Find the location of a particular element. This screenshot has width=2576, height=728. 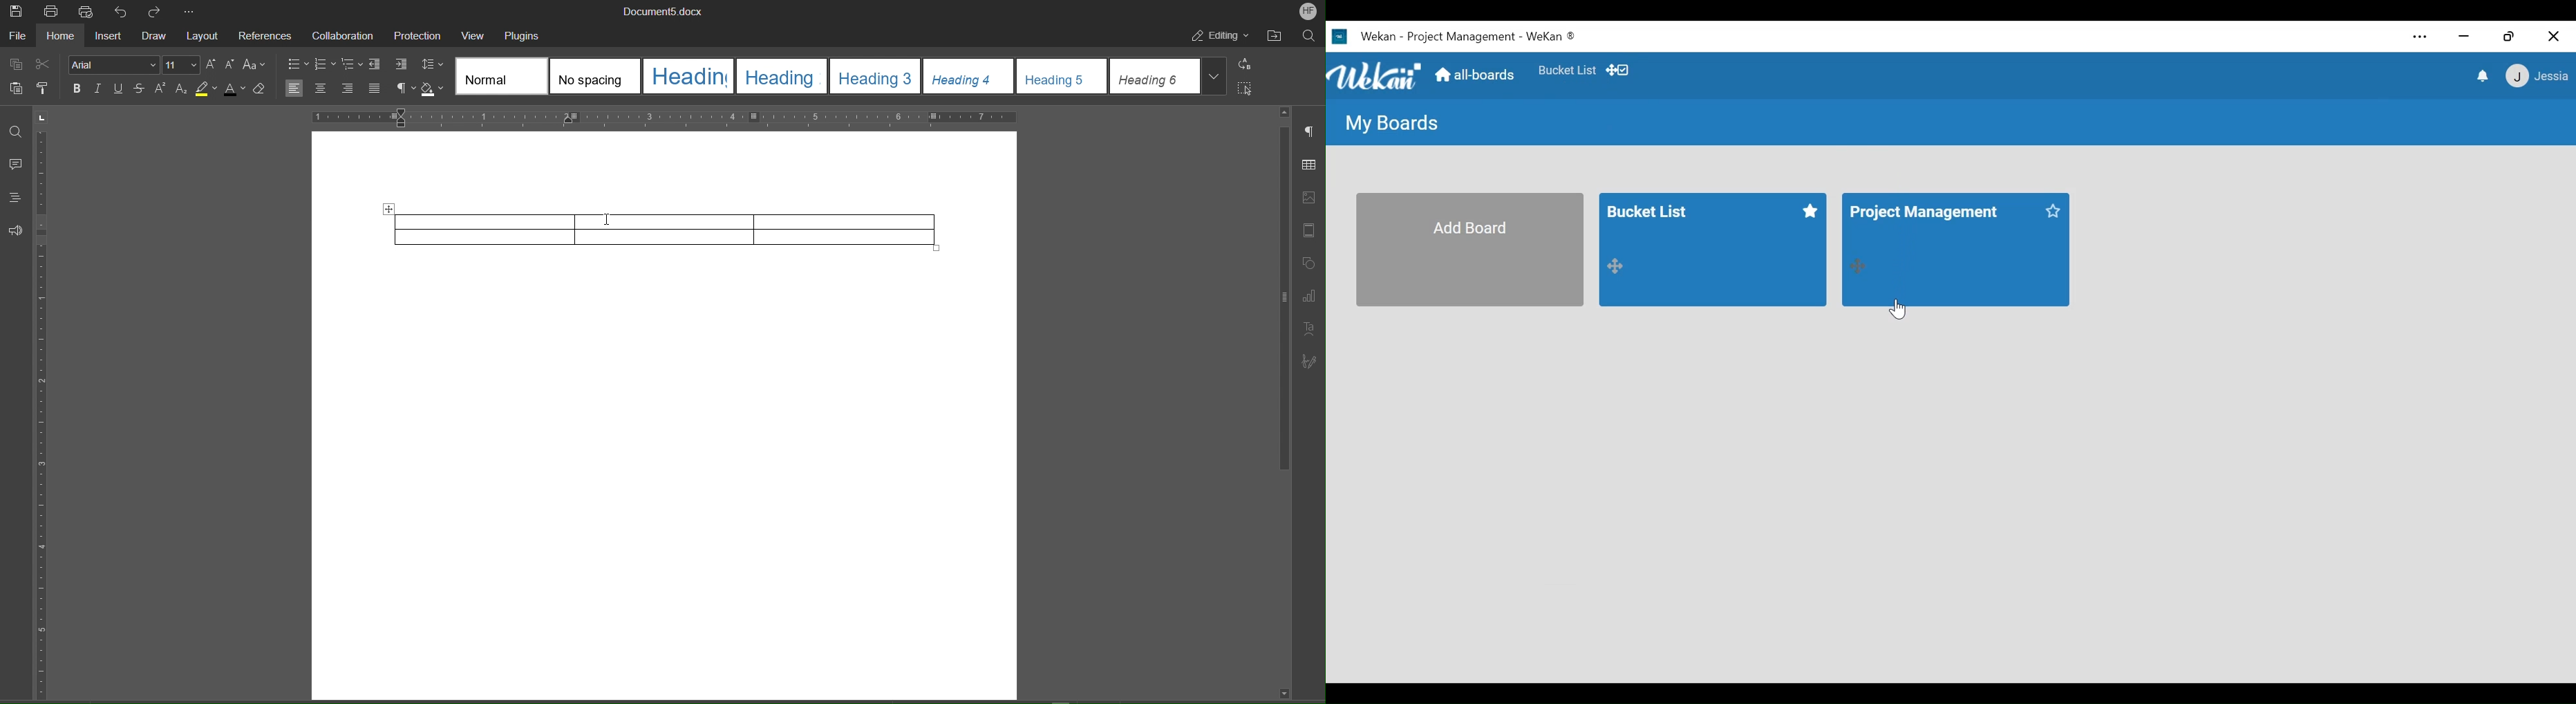

Desktop drag handles is located at coordinates (1620, 71).